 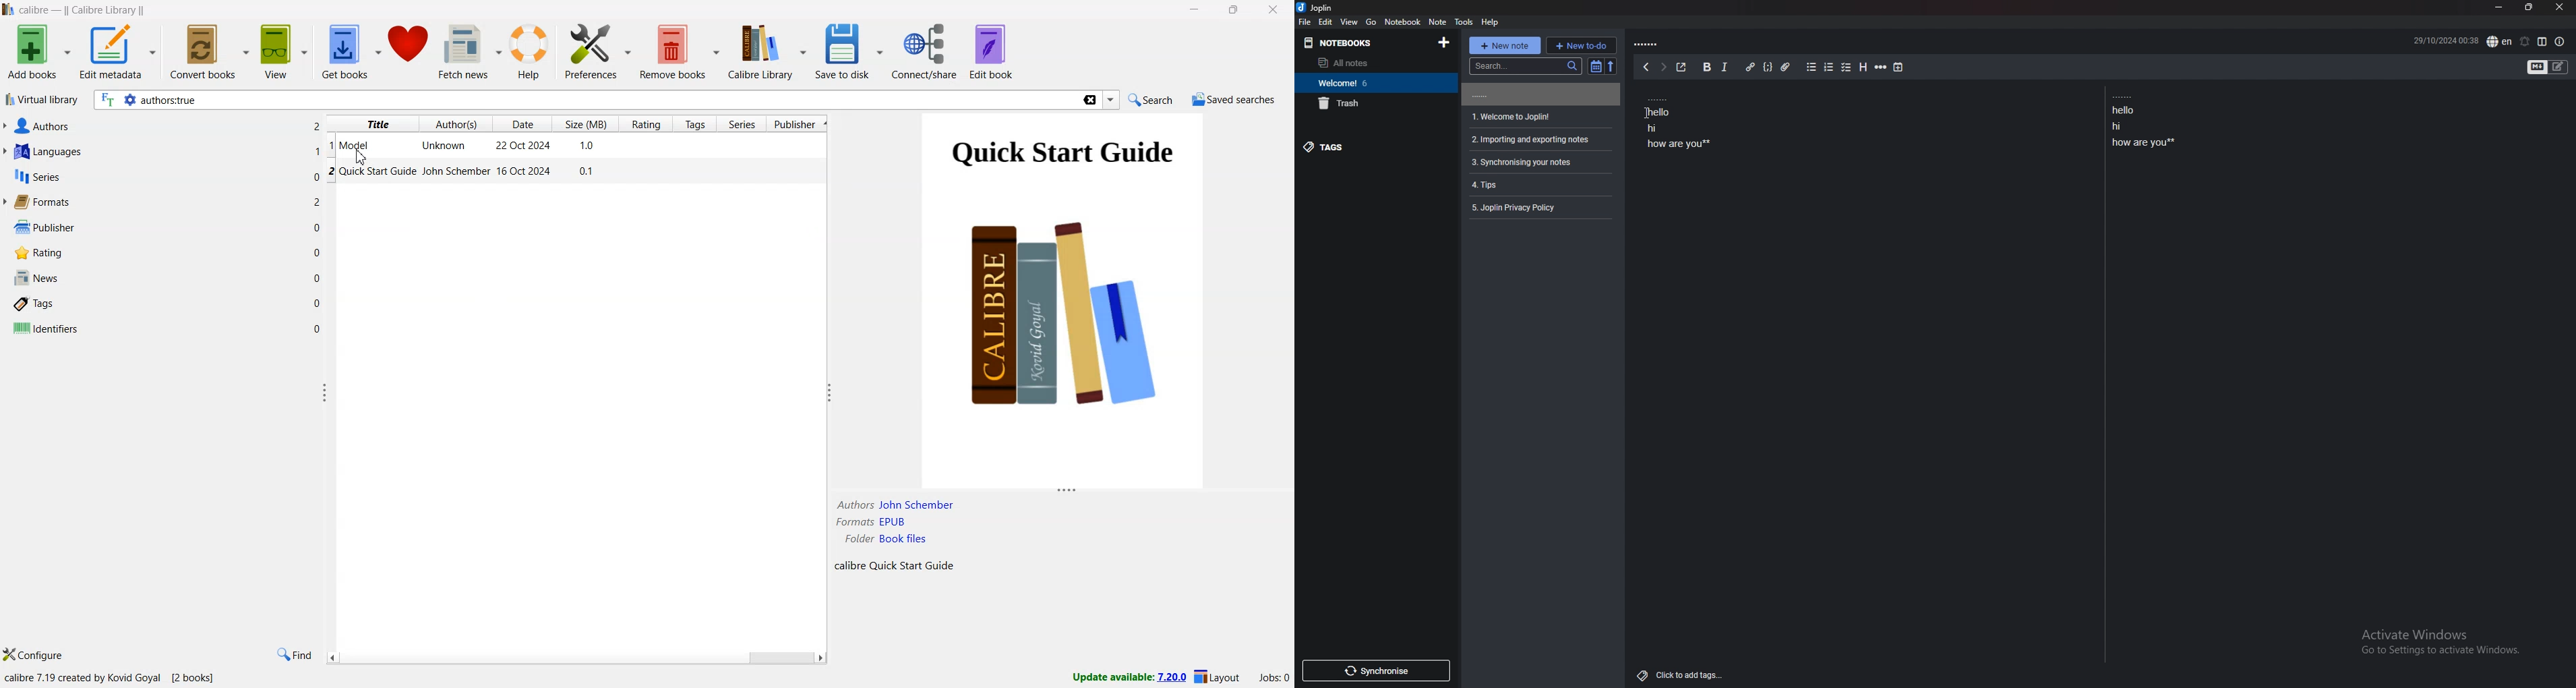 I want to click on add attachment, so click(x=1785, y=67).